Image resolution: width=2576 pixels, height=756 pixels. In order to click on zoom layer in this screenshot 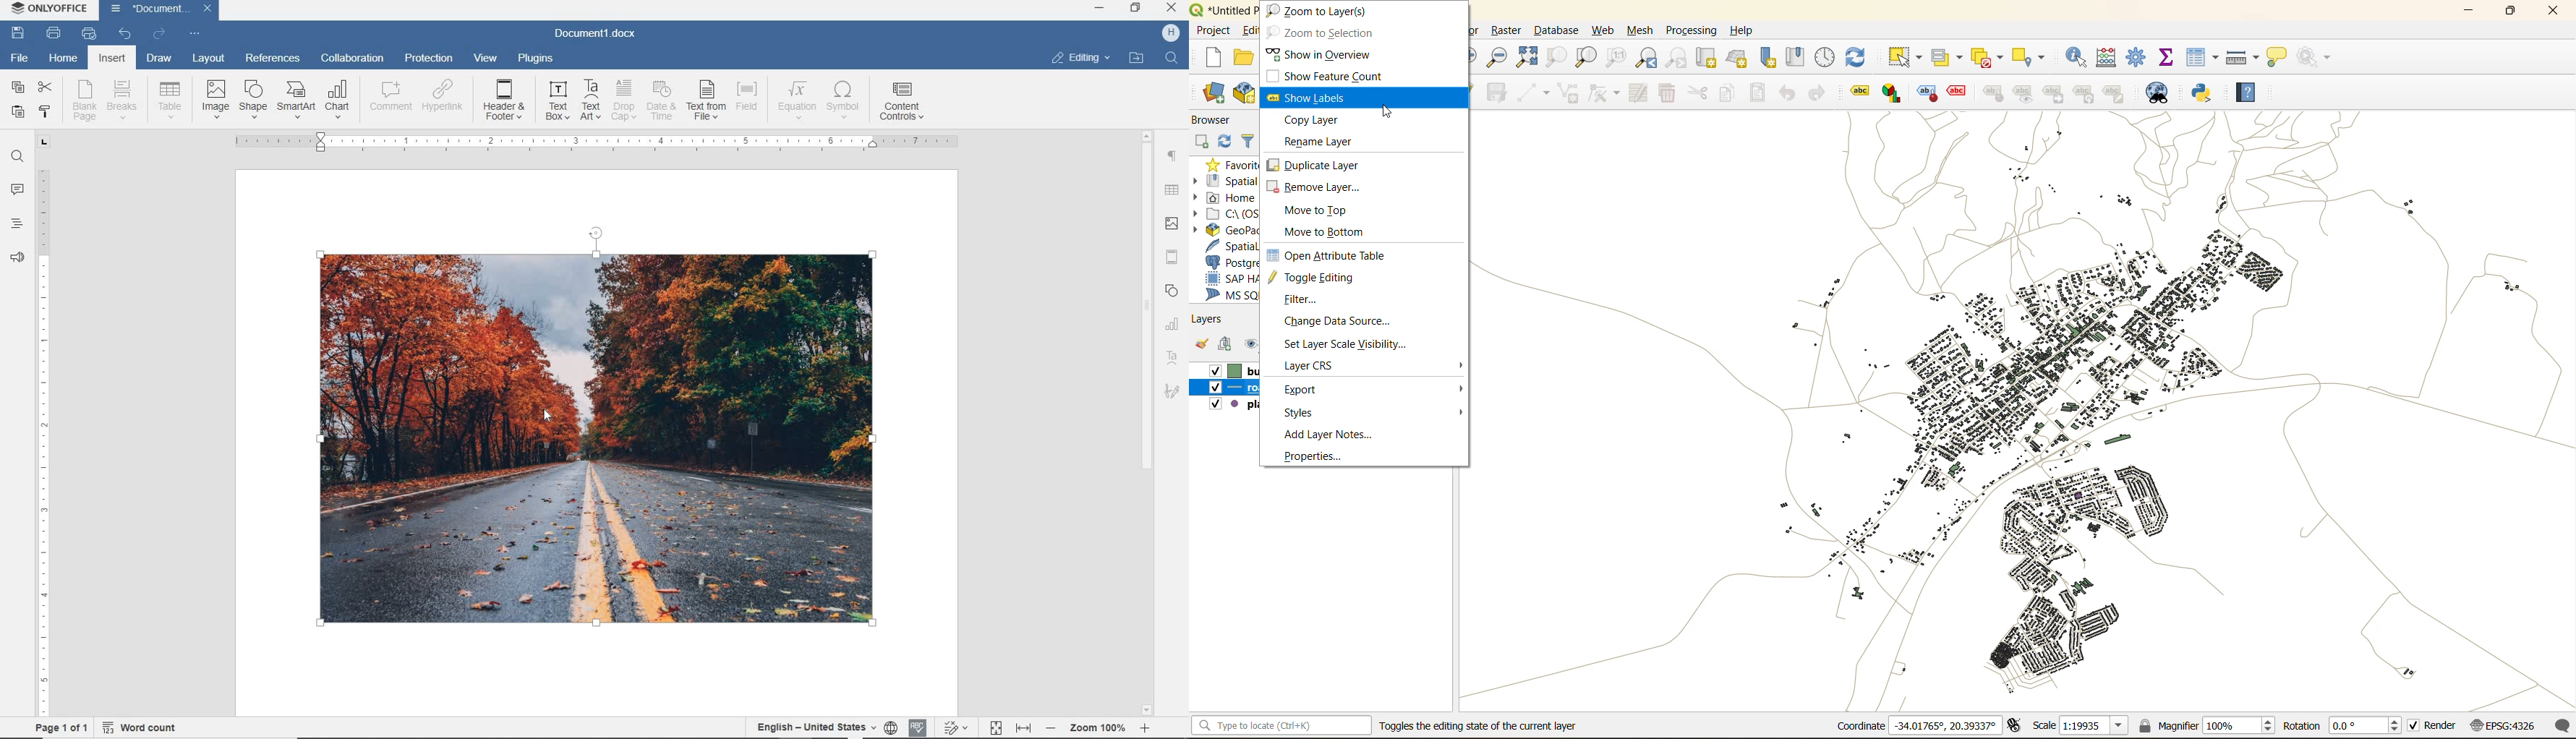, I will do `click(1587, 56)`.